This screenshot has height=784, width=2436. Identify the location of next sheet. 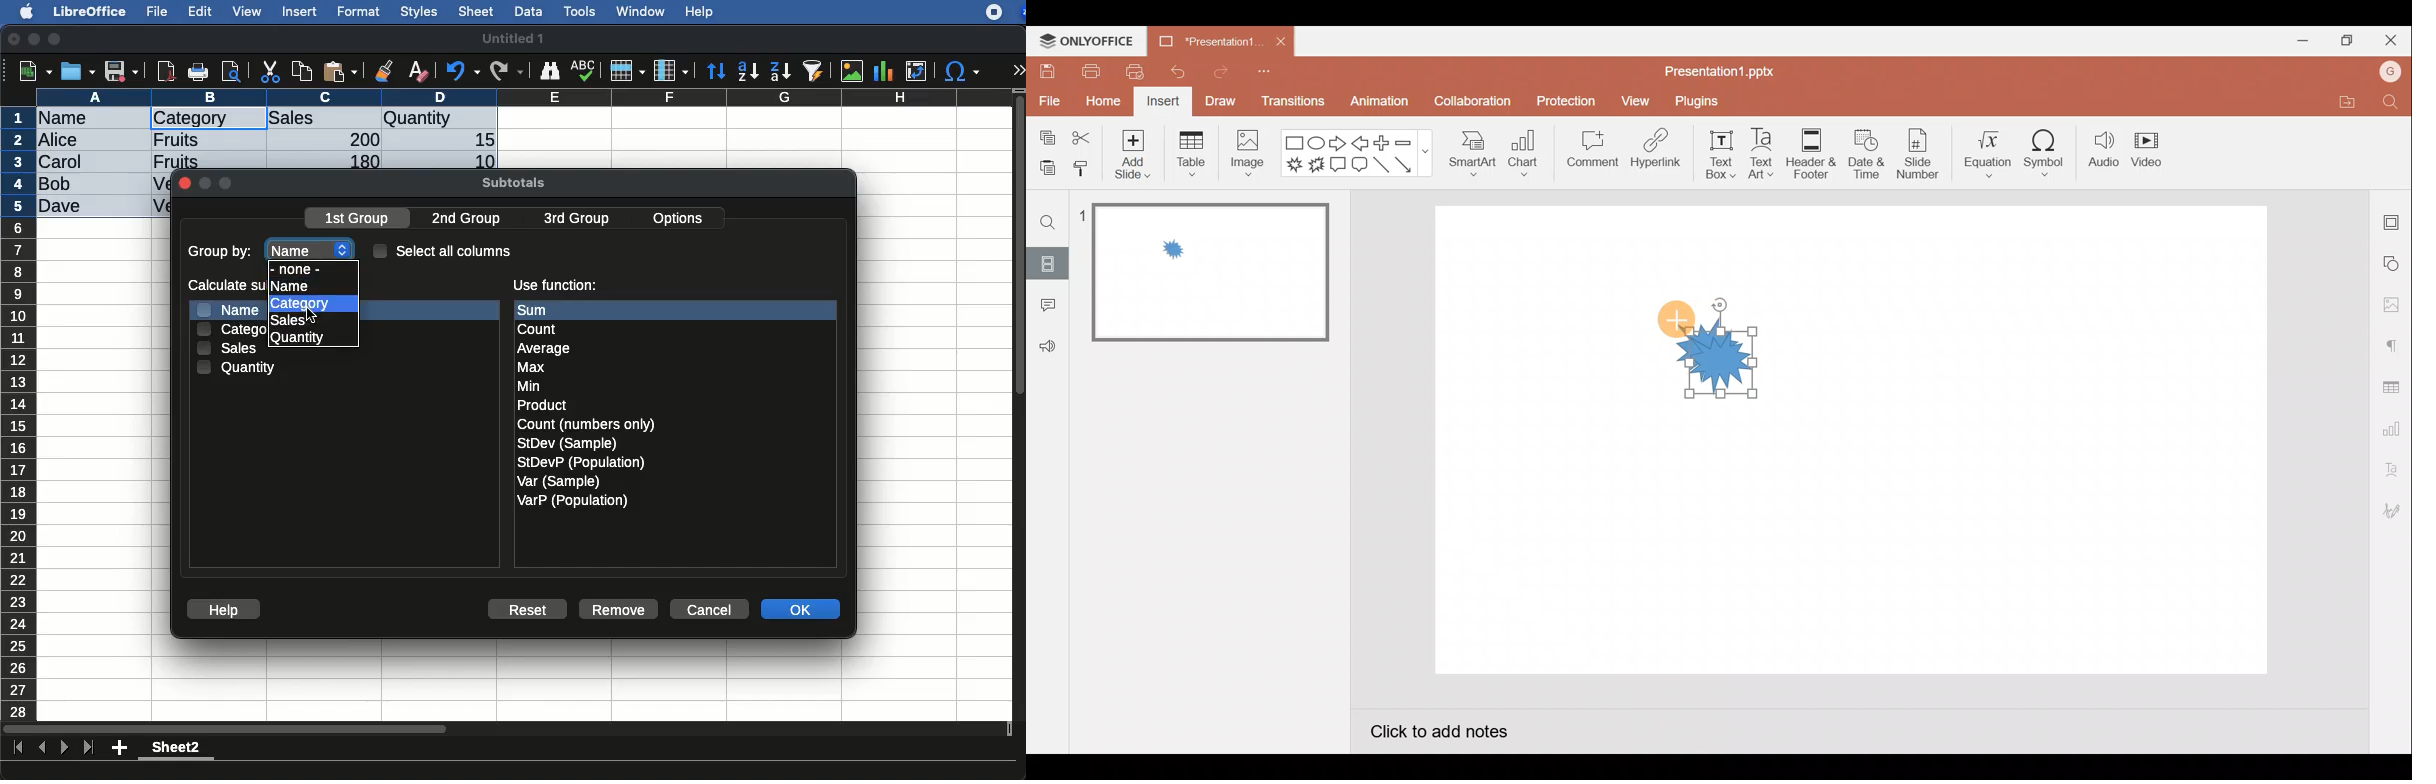
(62, 749).